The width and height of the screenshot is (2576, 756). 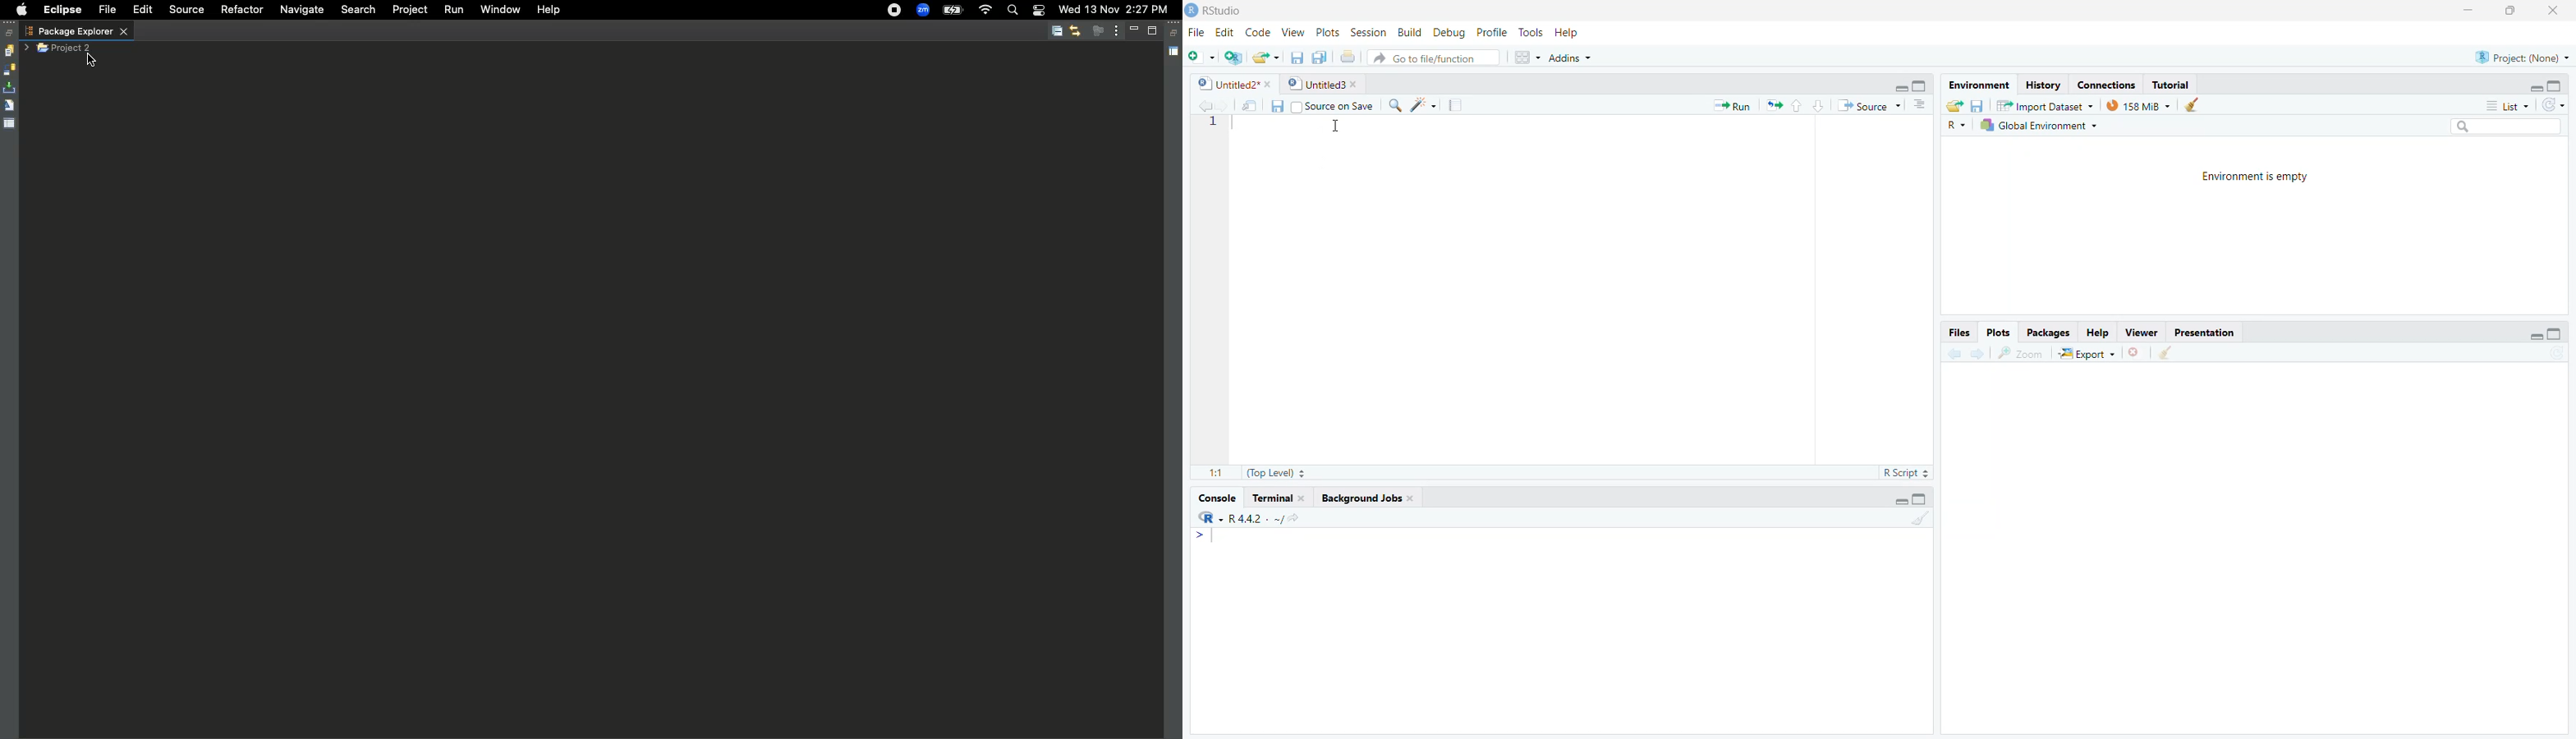 I want to click on b Global Environment -, so click(x=2036, y=125).